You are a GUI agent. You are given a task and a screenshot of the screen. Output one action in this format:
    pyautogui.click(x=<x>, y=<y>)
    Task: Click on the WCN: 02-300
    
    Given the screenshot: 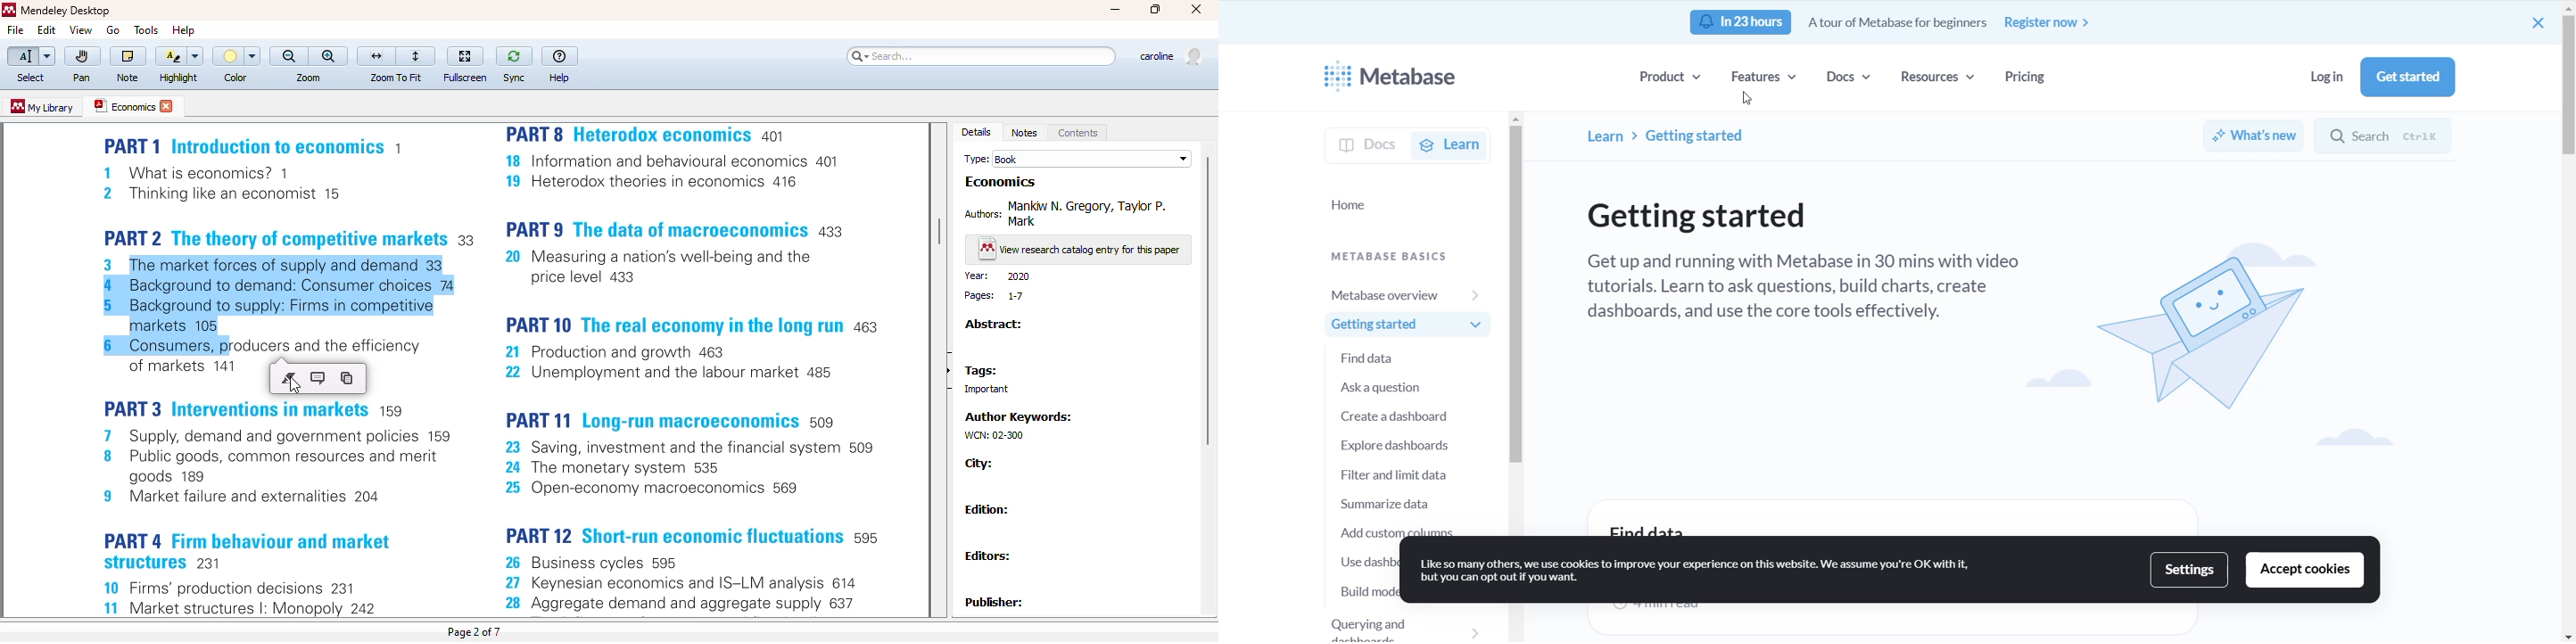 What is the action you would take?
    pyautogui.click(x=992, y=435)
    